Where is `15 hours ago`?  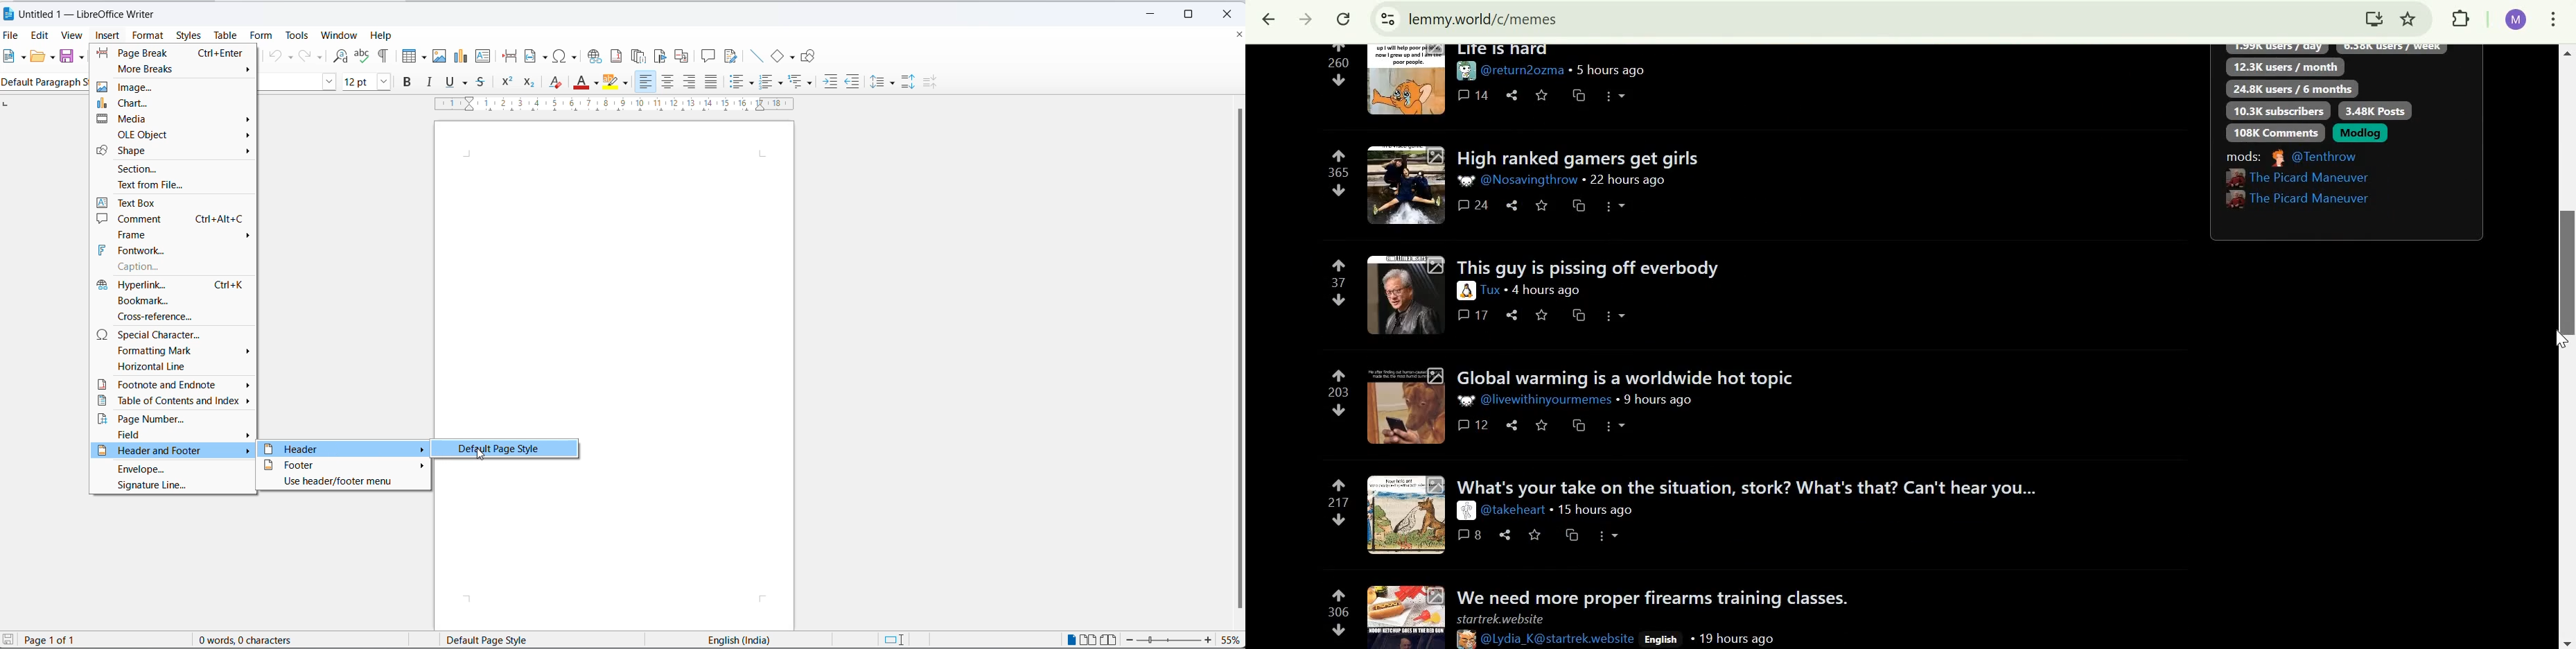
15 hours ago is located at coordinates (1594, 510).